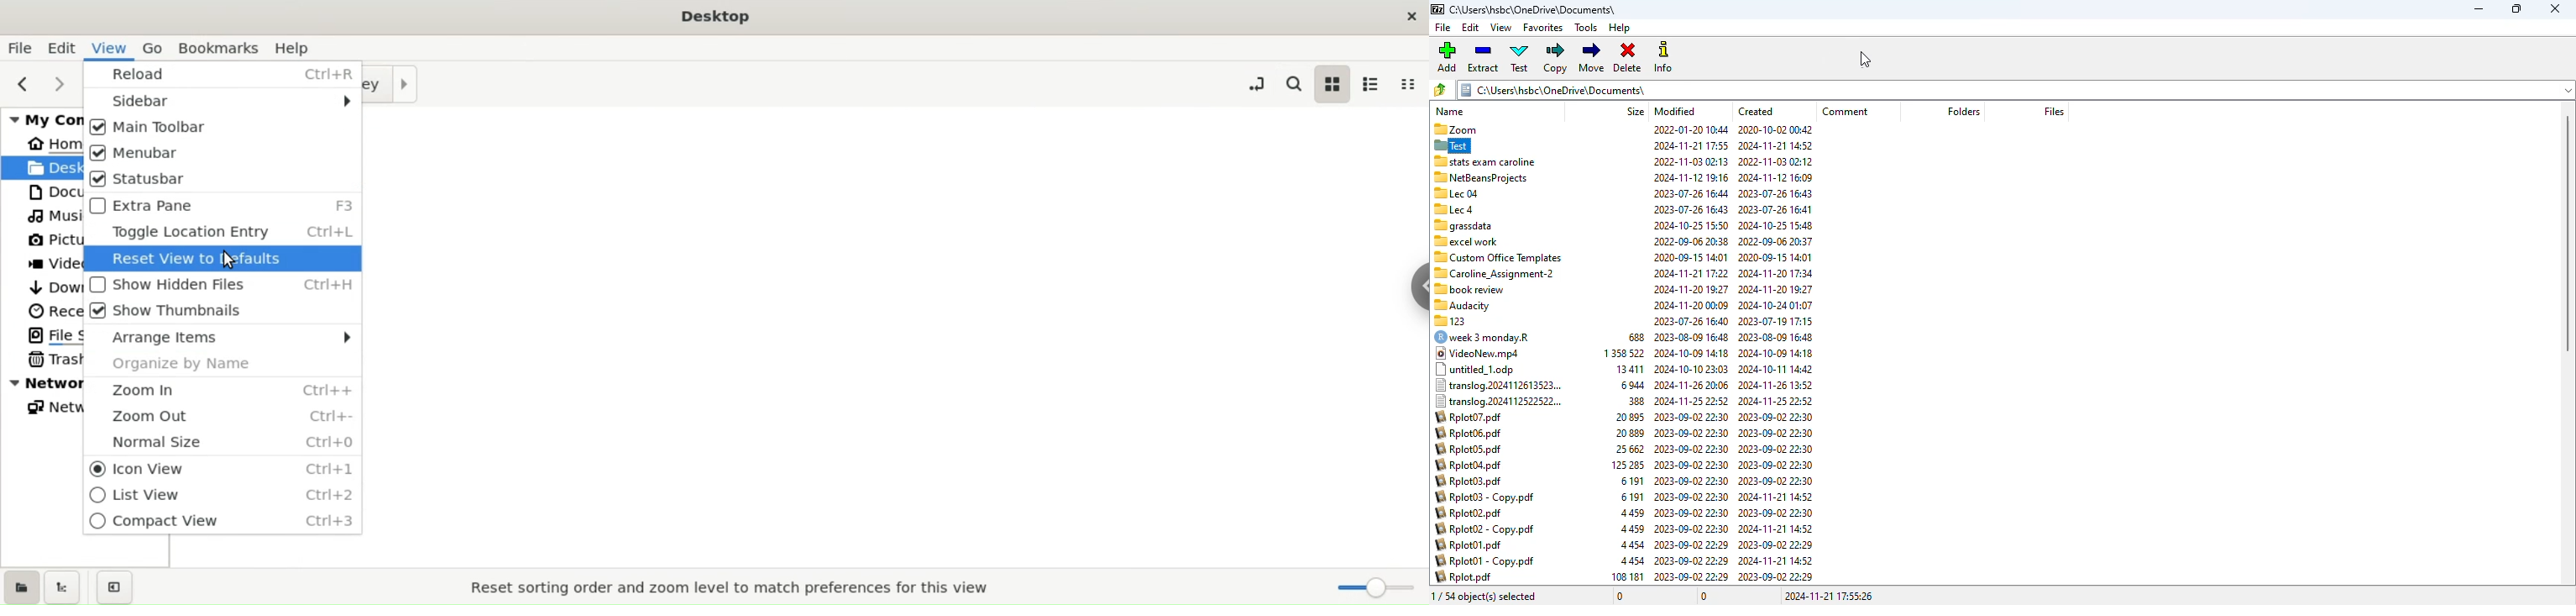 Image resolution: width=2576 pixels, height=616 pixels. What do you see at coordinates (1475, 353) in the screenshot?
I see `VideoNew.mp4` at bounding box center [1475, 353].